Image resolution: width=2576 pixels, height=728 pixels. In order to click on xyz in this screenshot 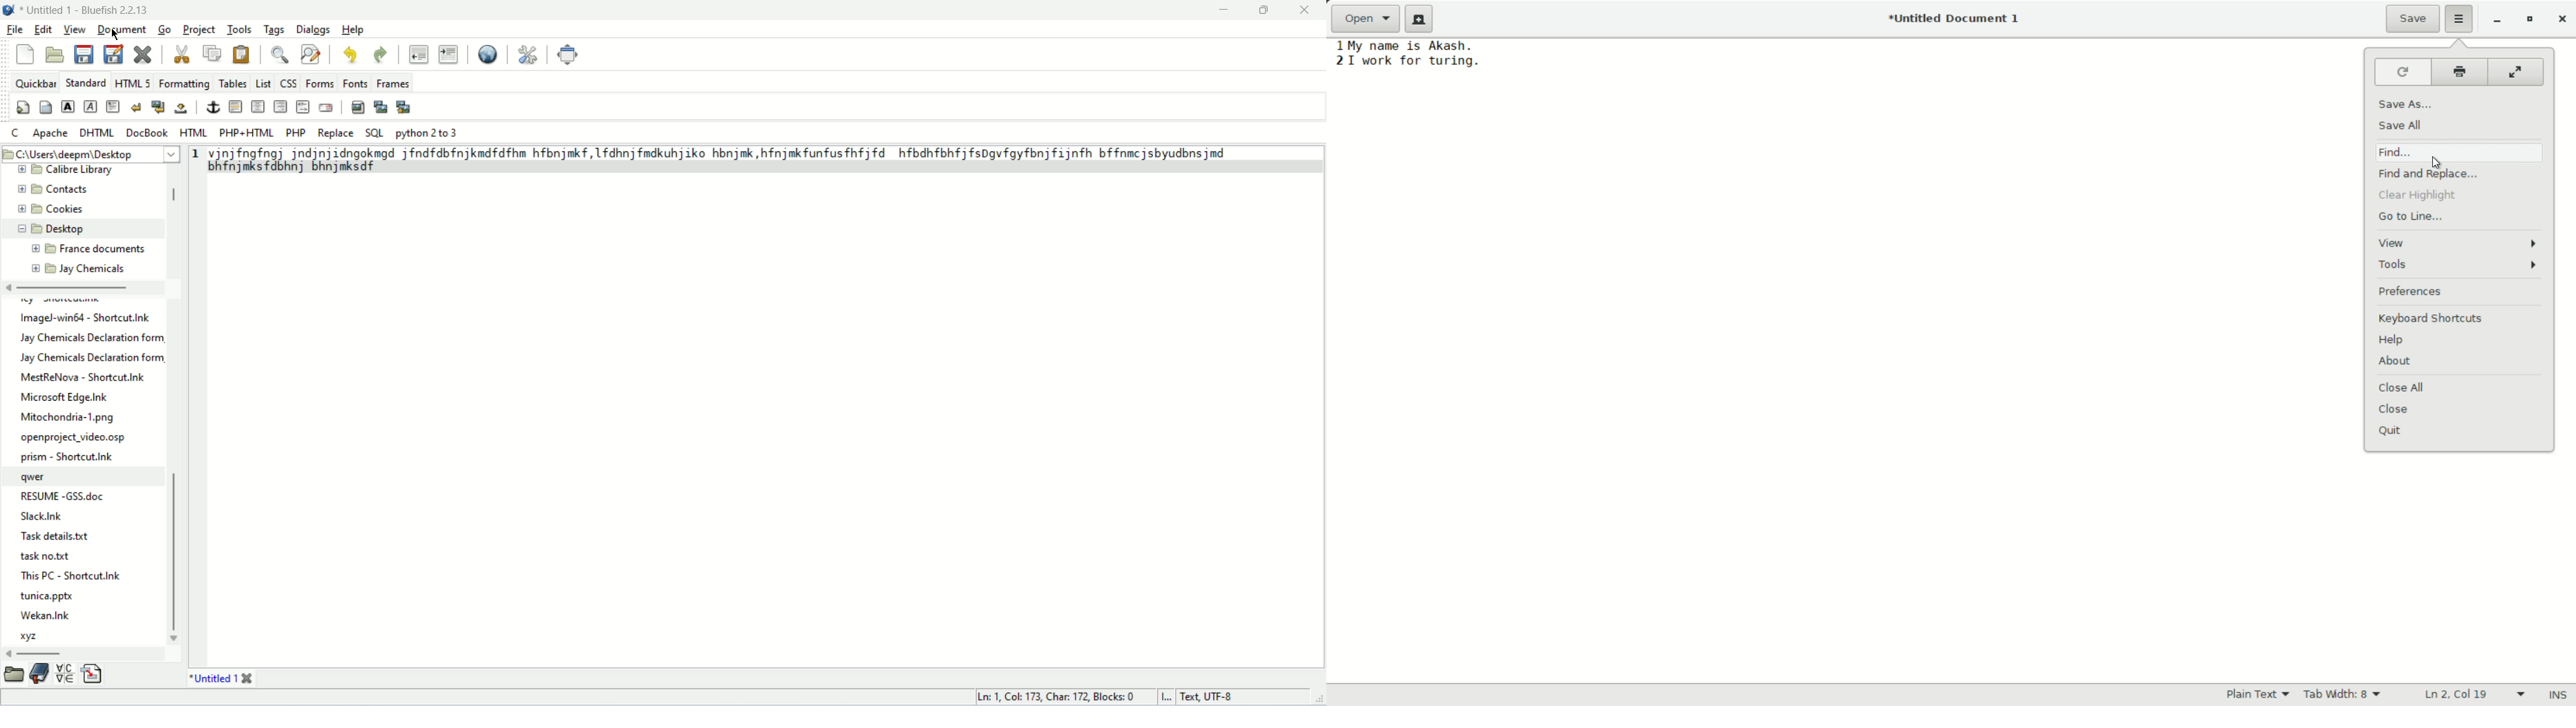, I will do `click(32, 638)`.